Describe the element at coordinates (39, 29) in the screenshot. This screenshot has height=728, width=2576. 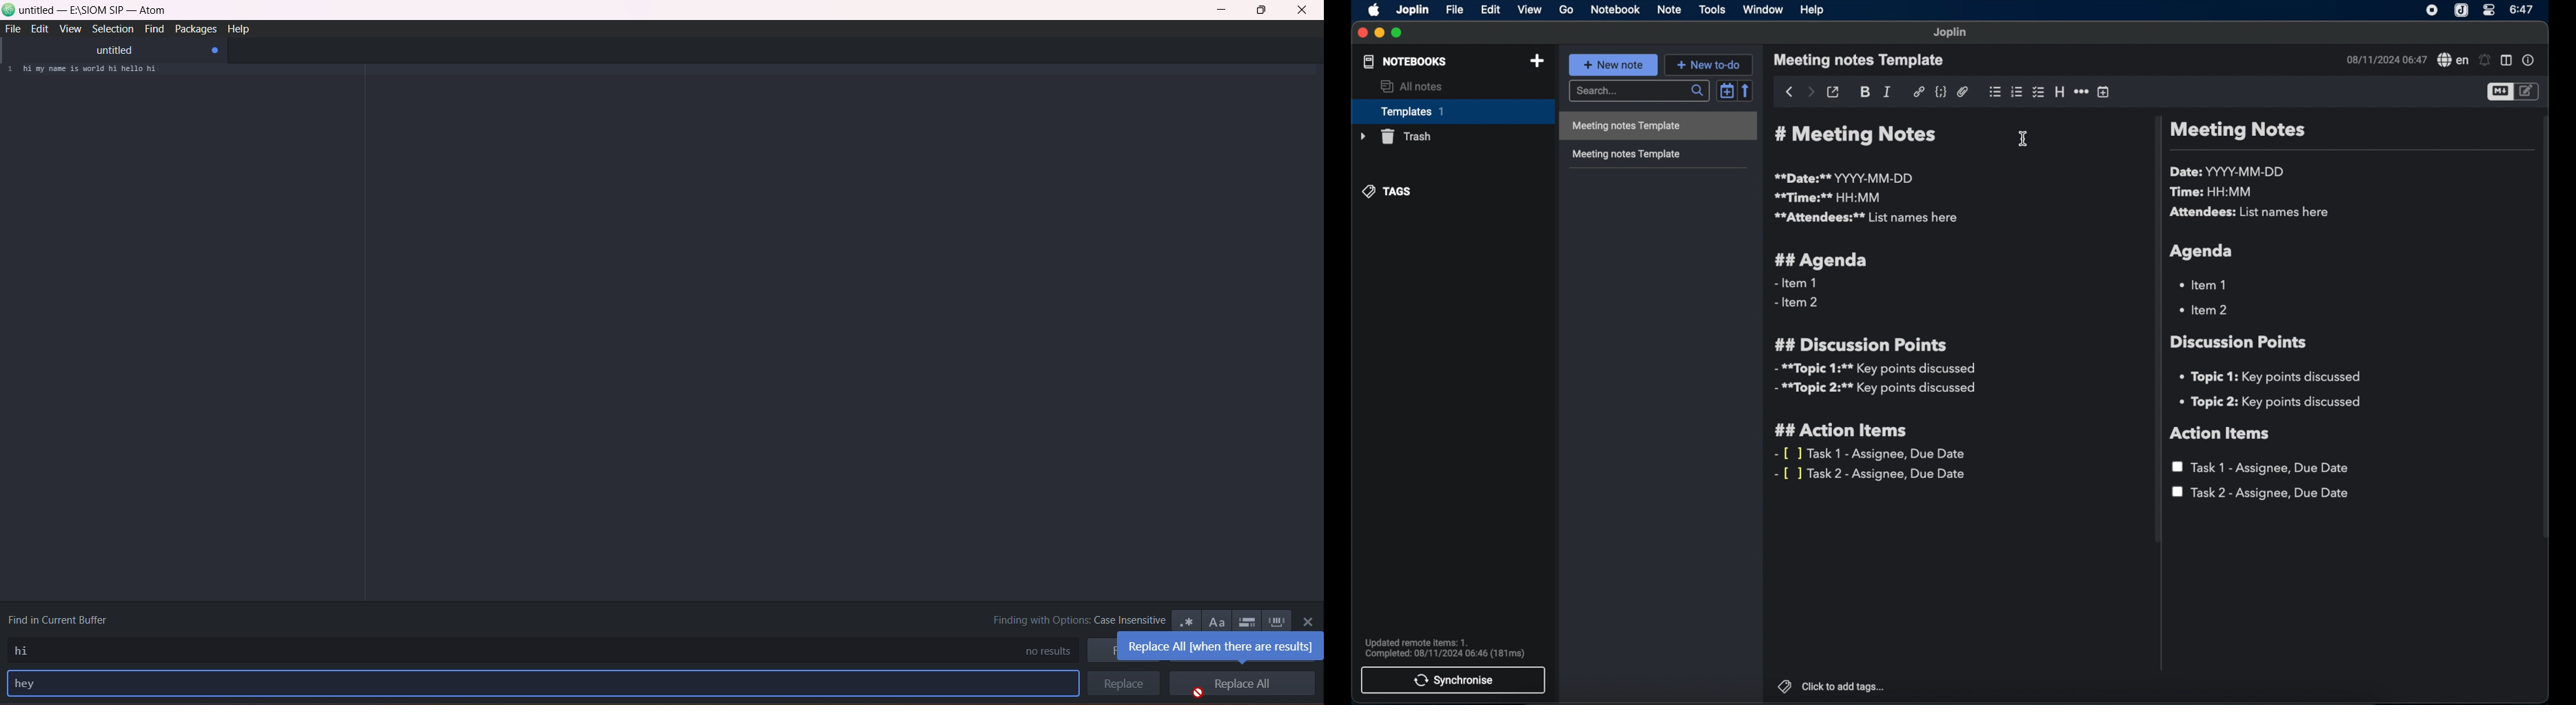
I see `edit` at that location.